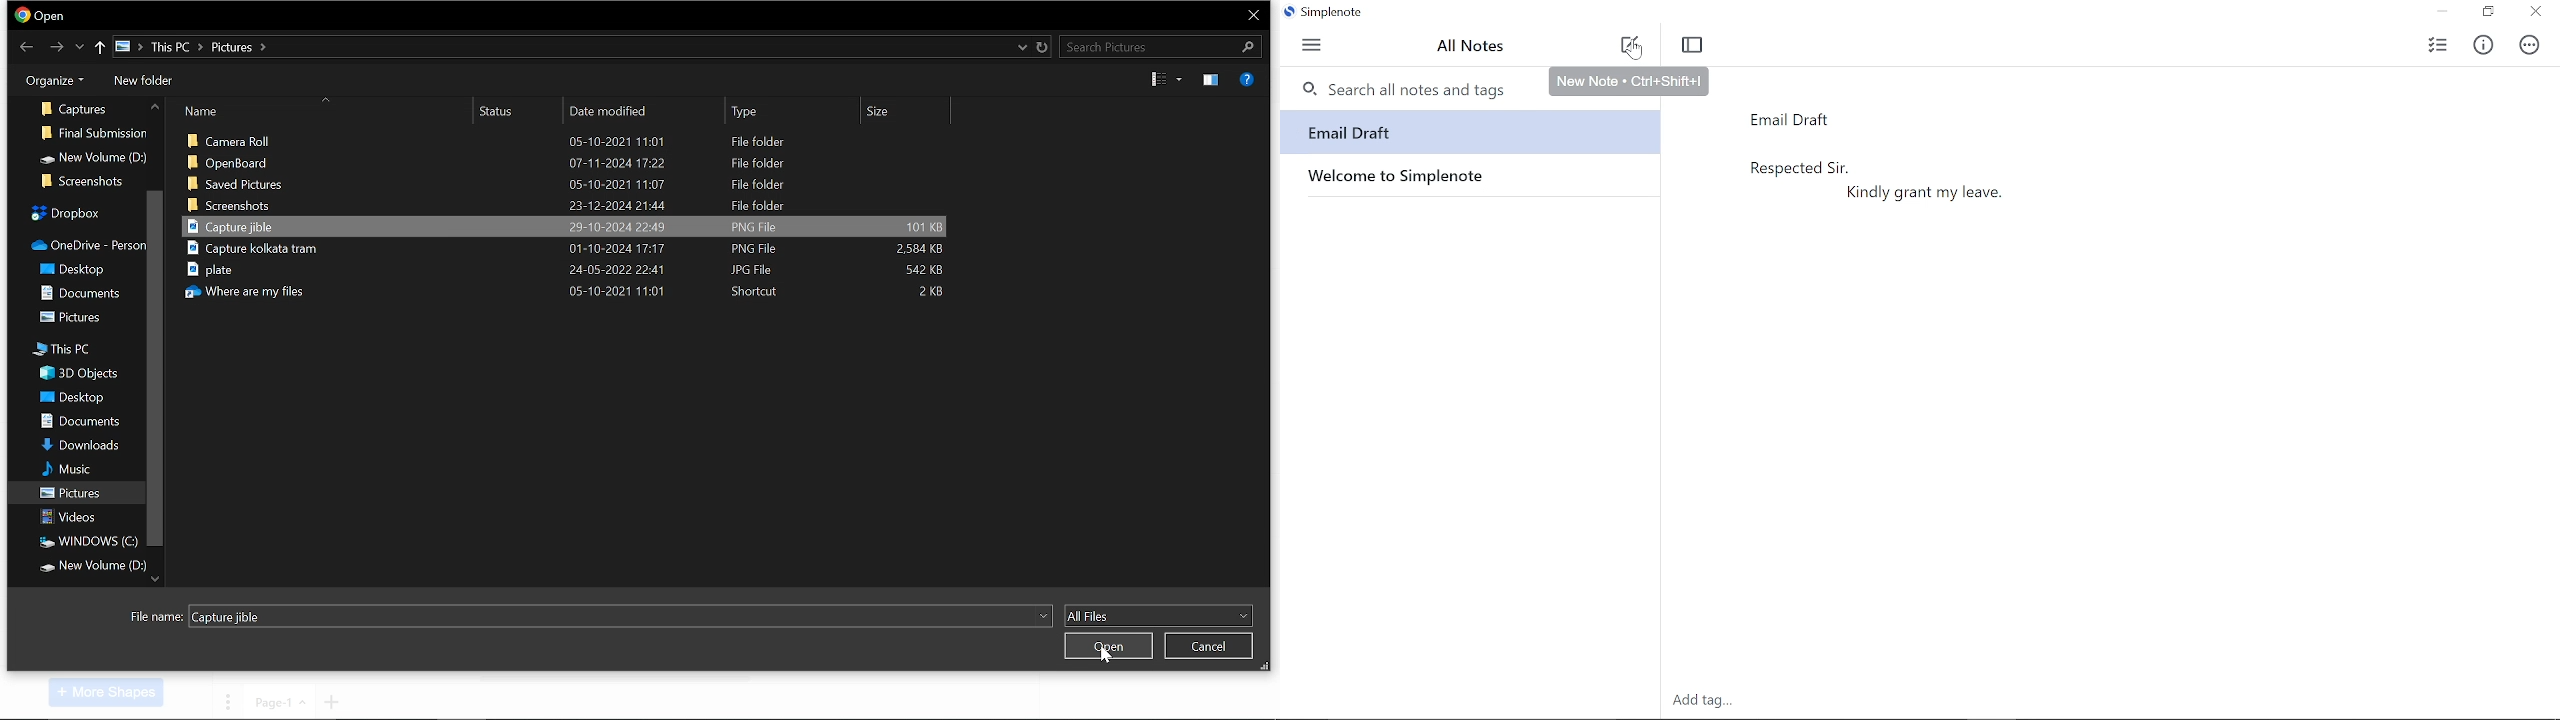 The image size is (2576, 728). What do you see at coordinates (85, 541) in the screenshot?
I see `folders` at bounding box center [85, 541].